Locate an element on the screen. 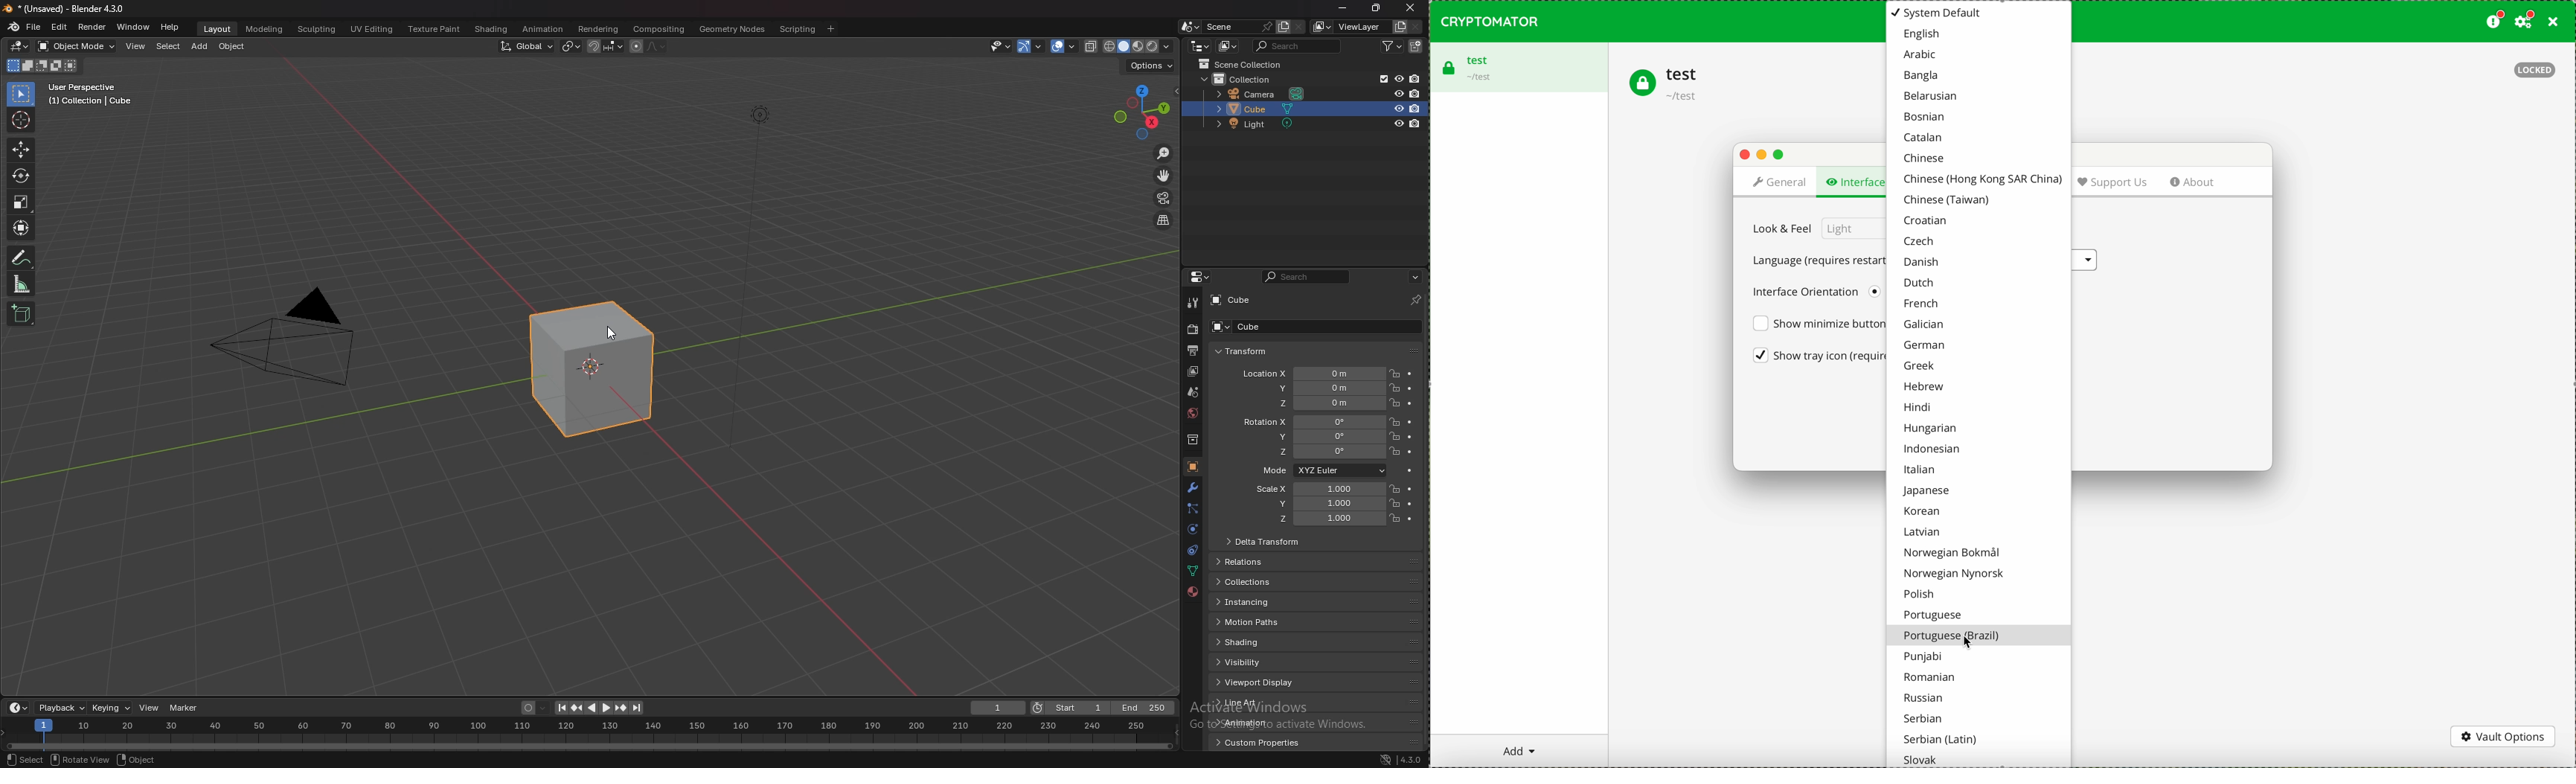 The image size is (2576, 784). about is located at coordinates (2195, 182).